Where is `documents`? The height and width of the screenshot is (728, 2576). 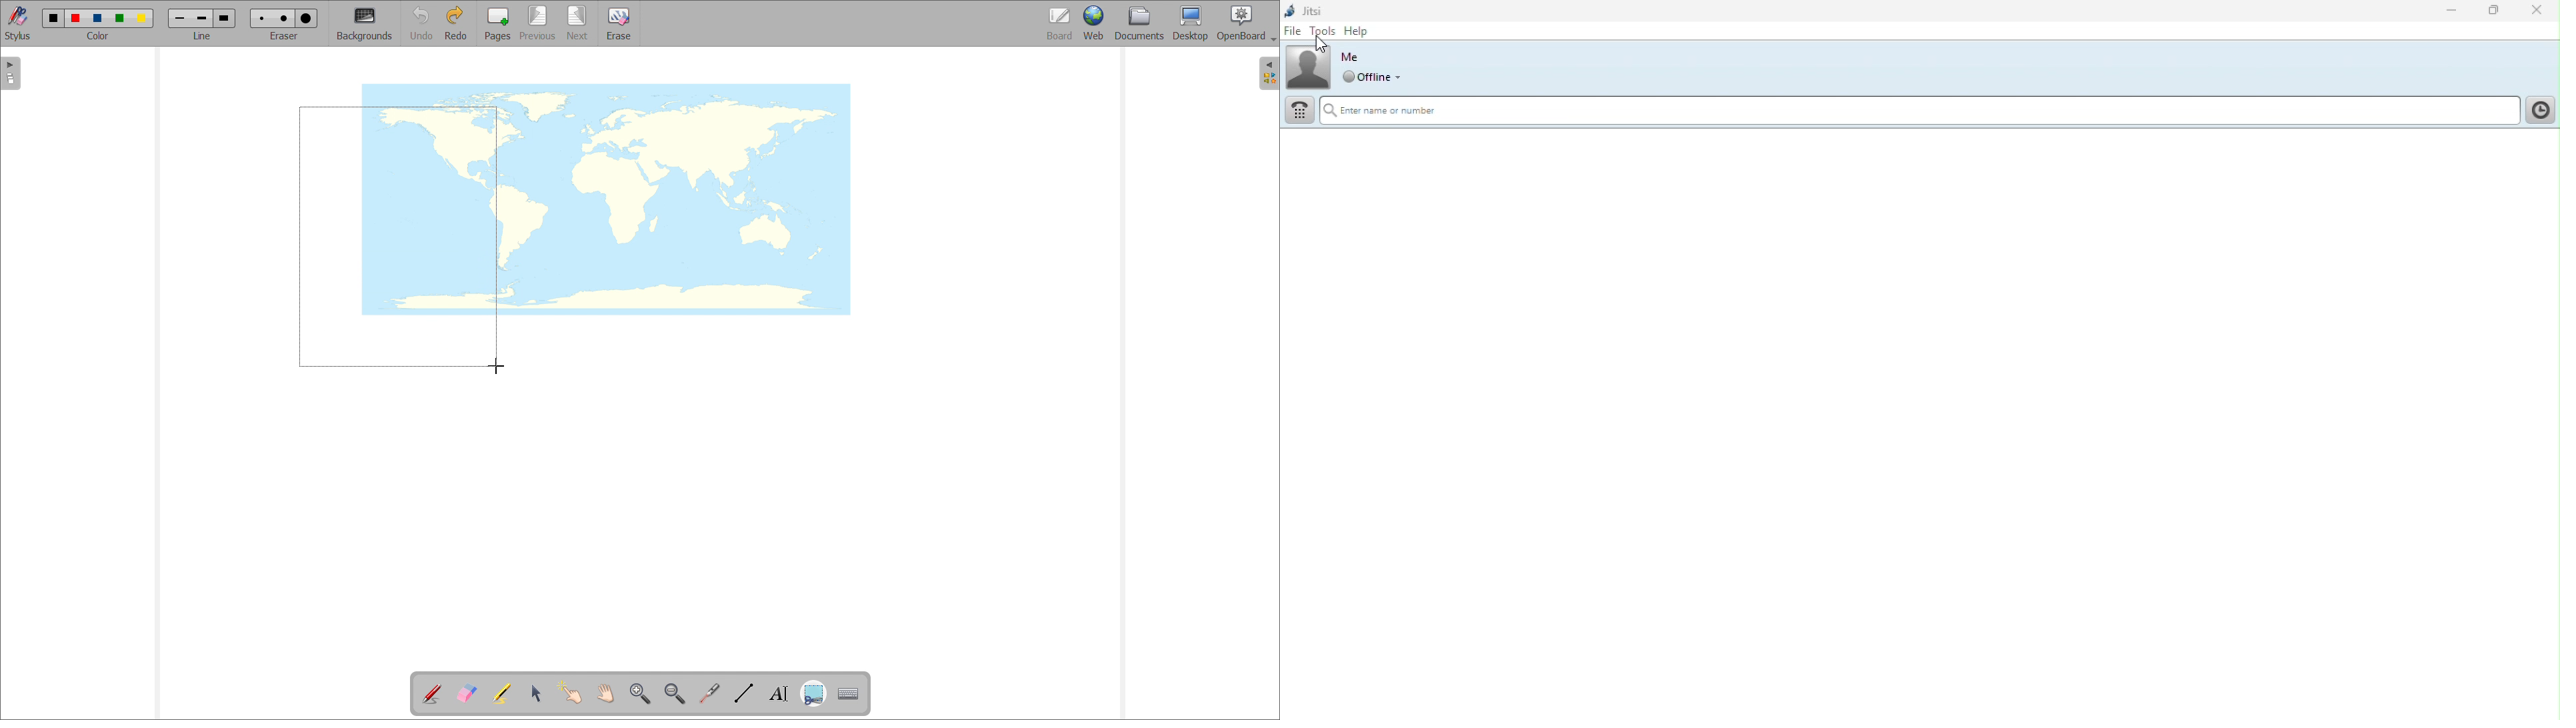
documents is located at coordinates (1140, 23).